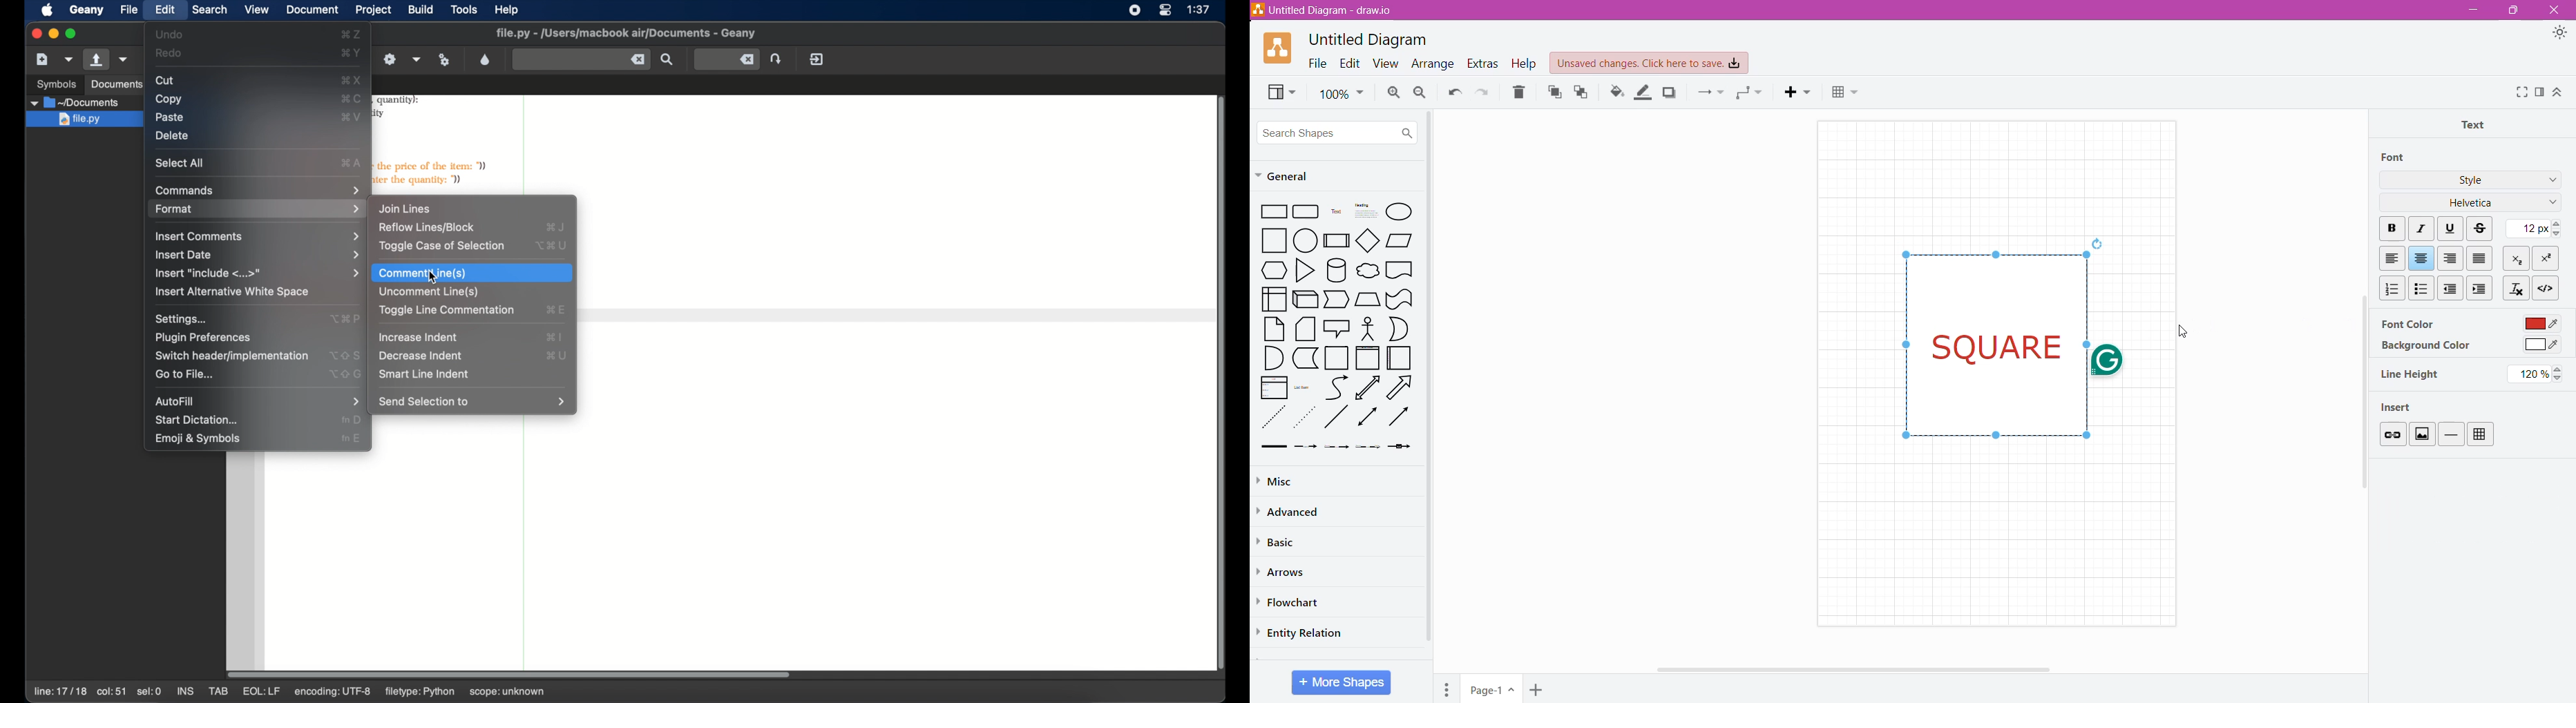 Image resolution: width=2576 pixels, height=728 pixels. Describe the element at coordinates (1337, 211) in the screenshot. I see `Text` at that location.